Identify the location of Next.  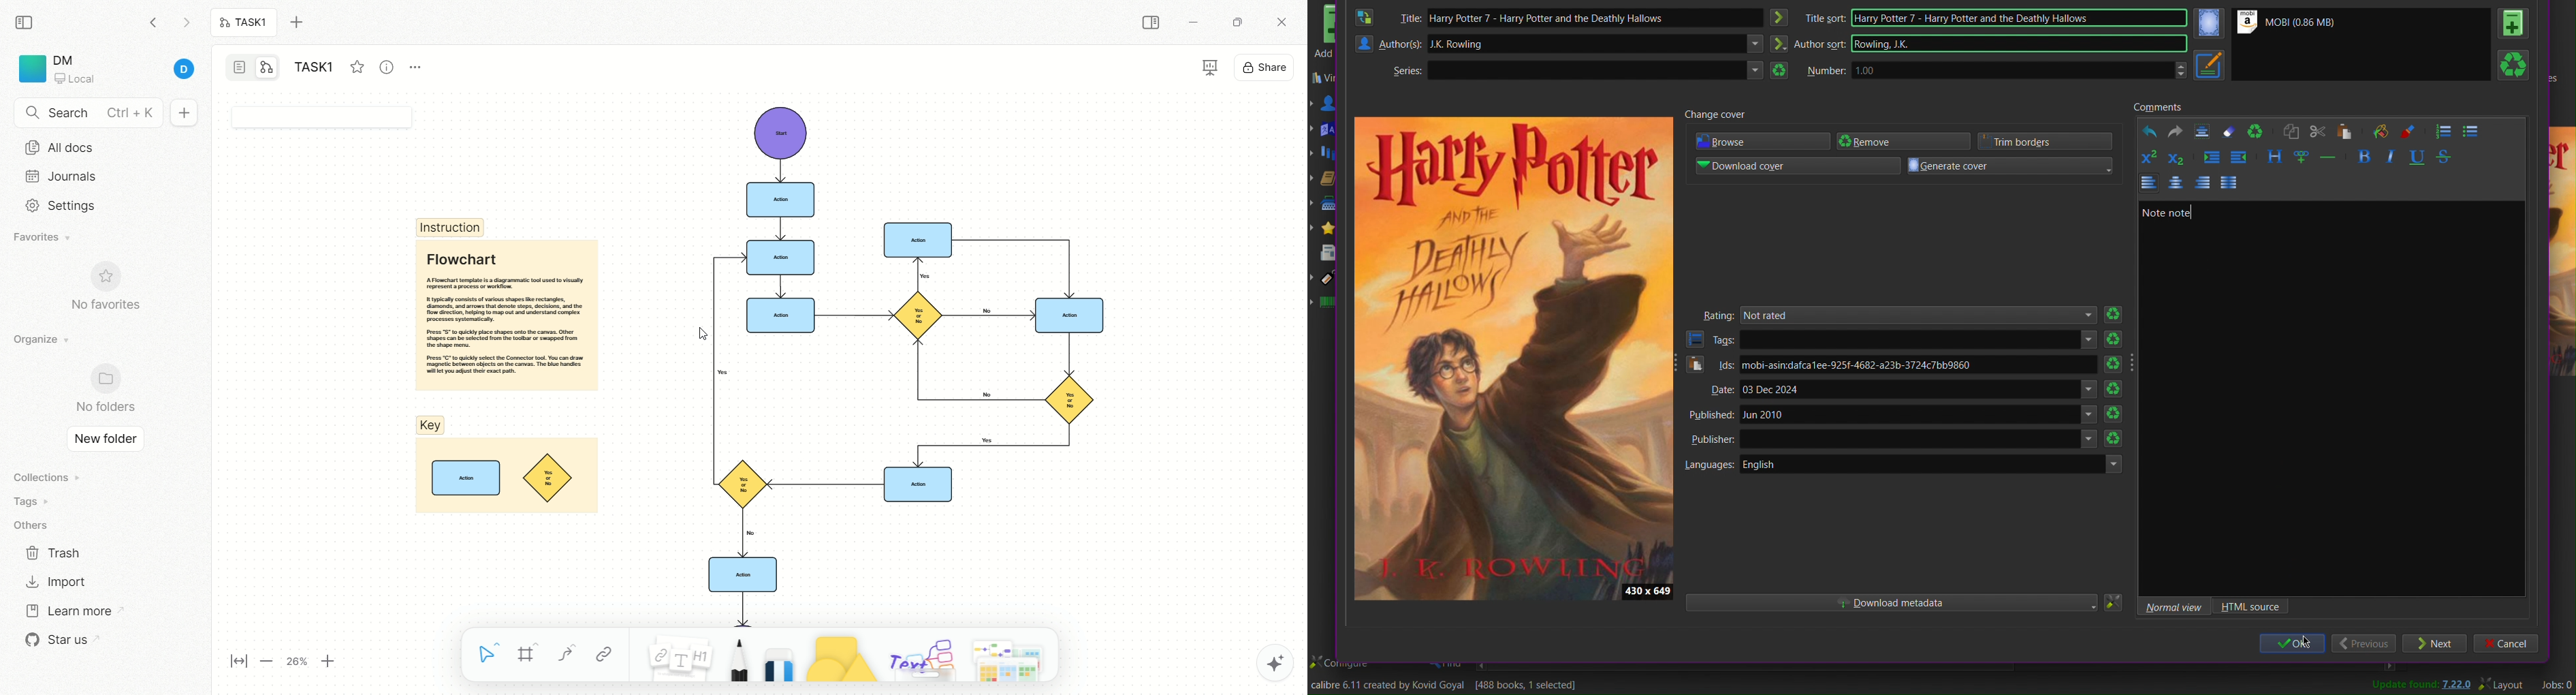
(2433, 644).